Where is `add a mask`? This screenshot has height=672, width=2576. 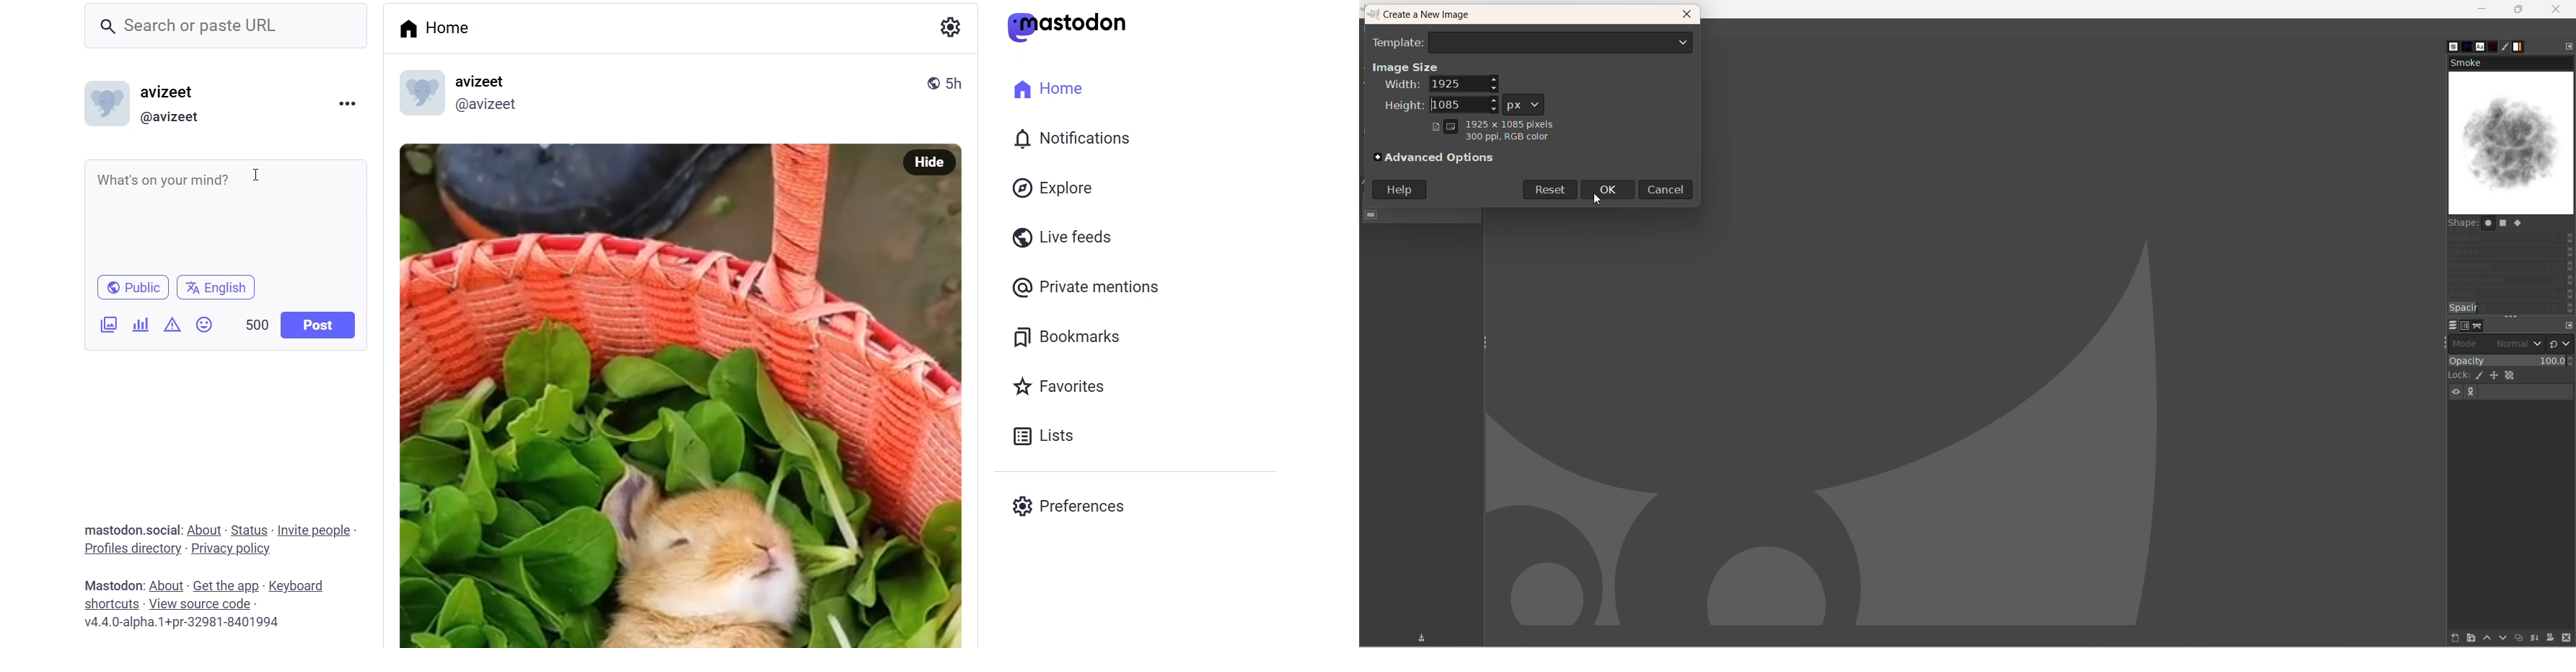 add a mask is located at coordinates (2549, 638).